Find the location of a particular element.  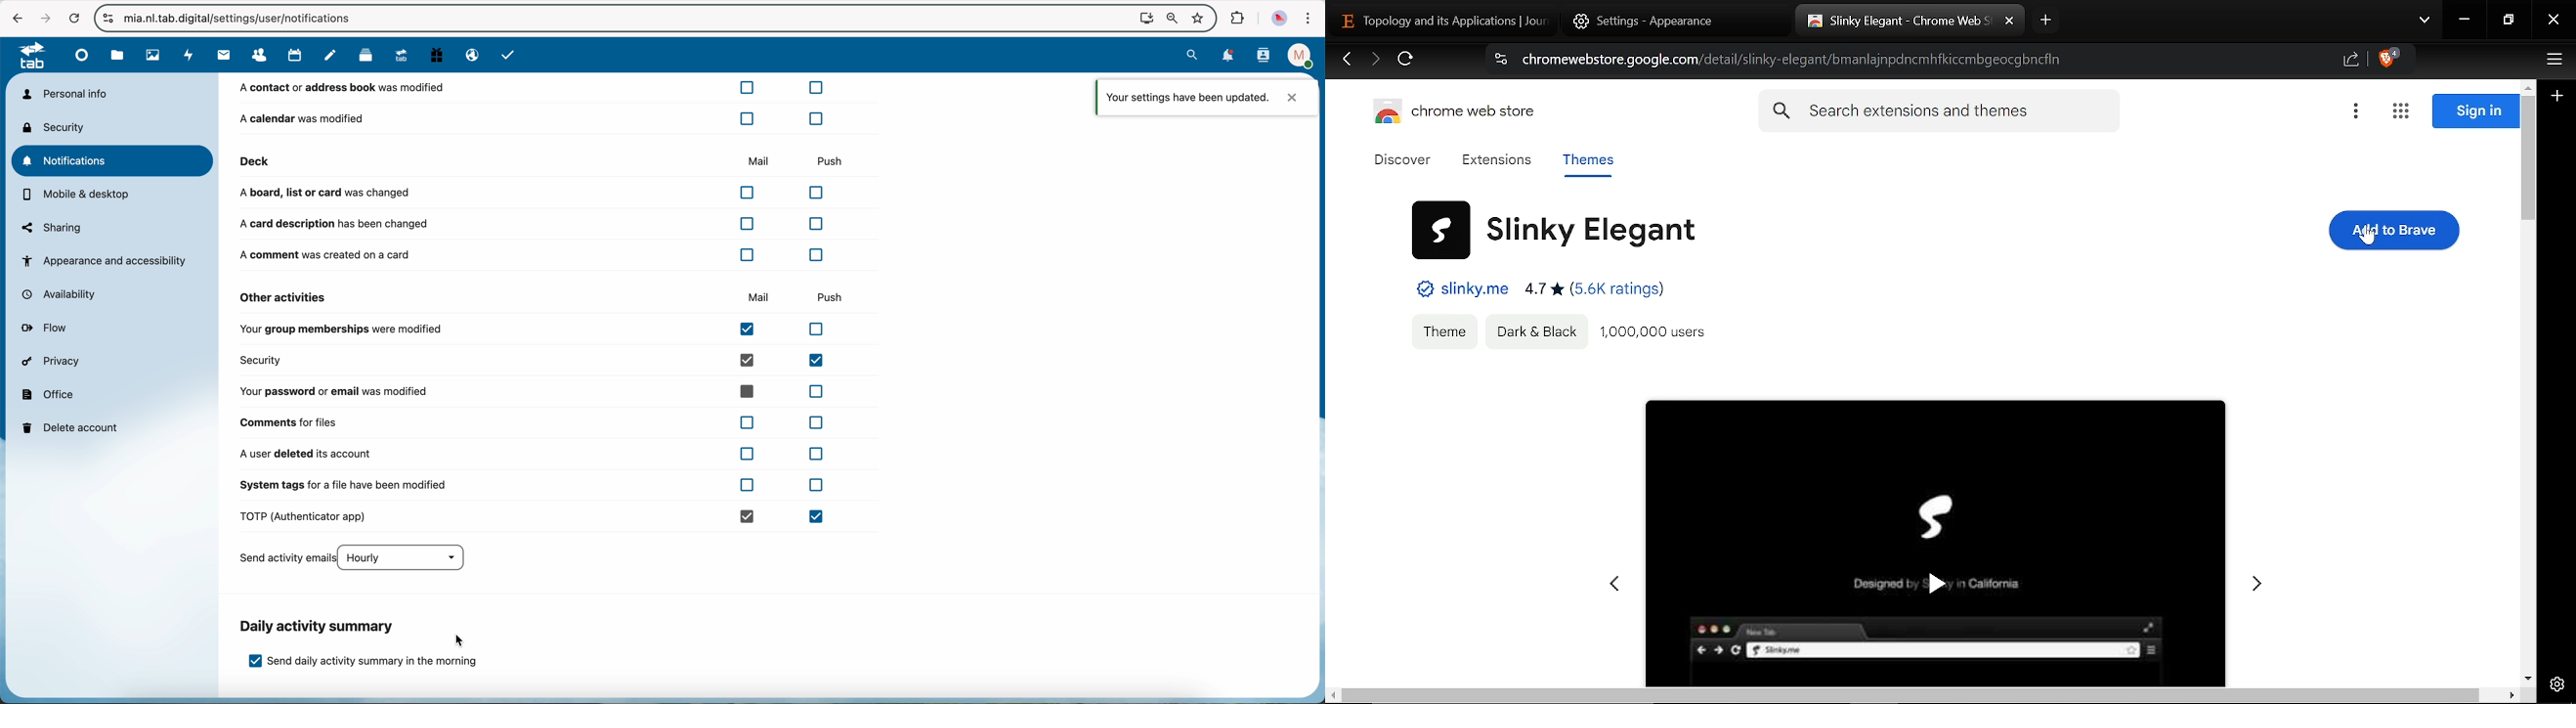

dashboard is located at coordinates (83, 59).